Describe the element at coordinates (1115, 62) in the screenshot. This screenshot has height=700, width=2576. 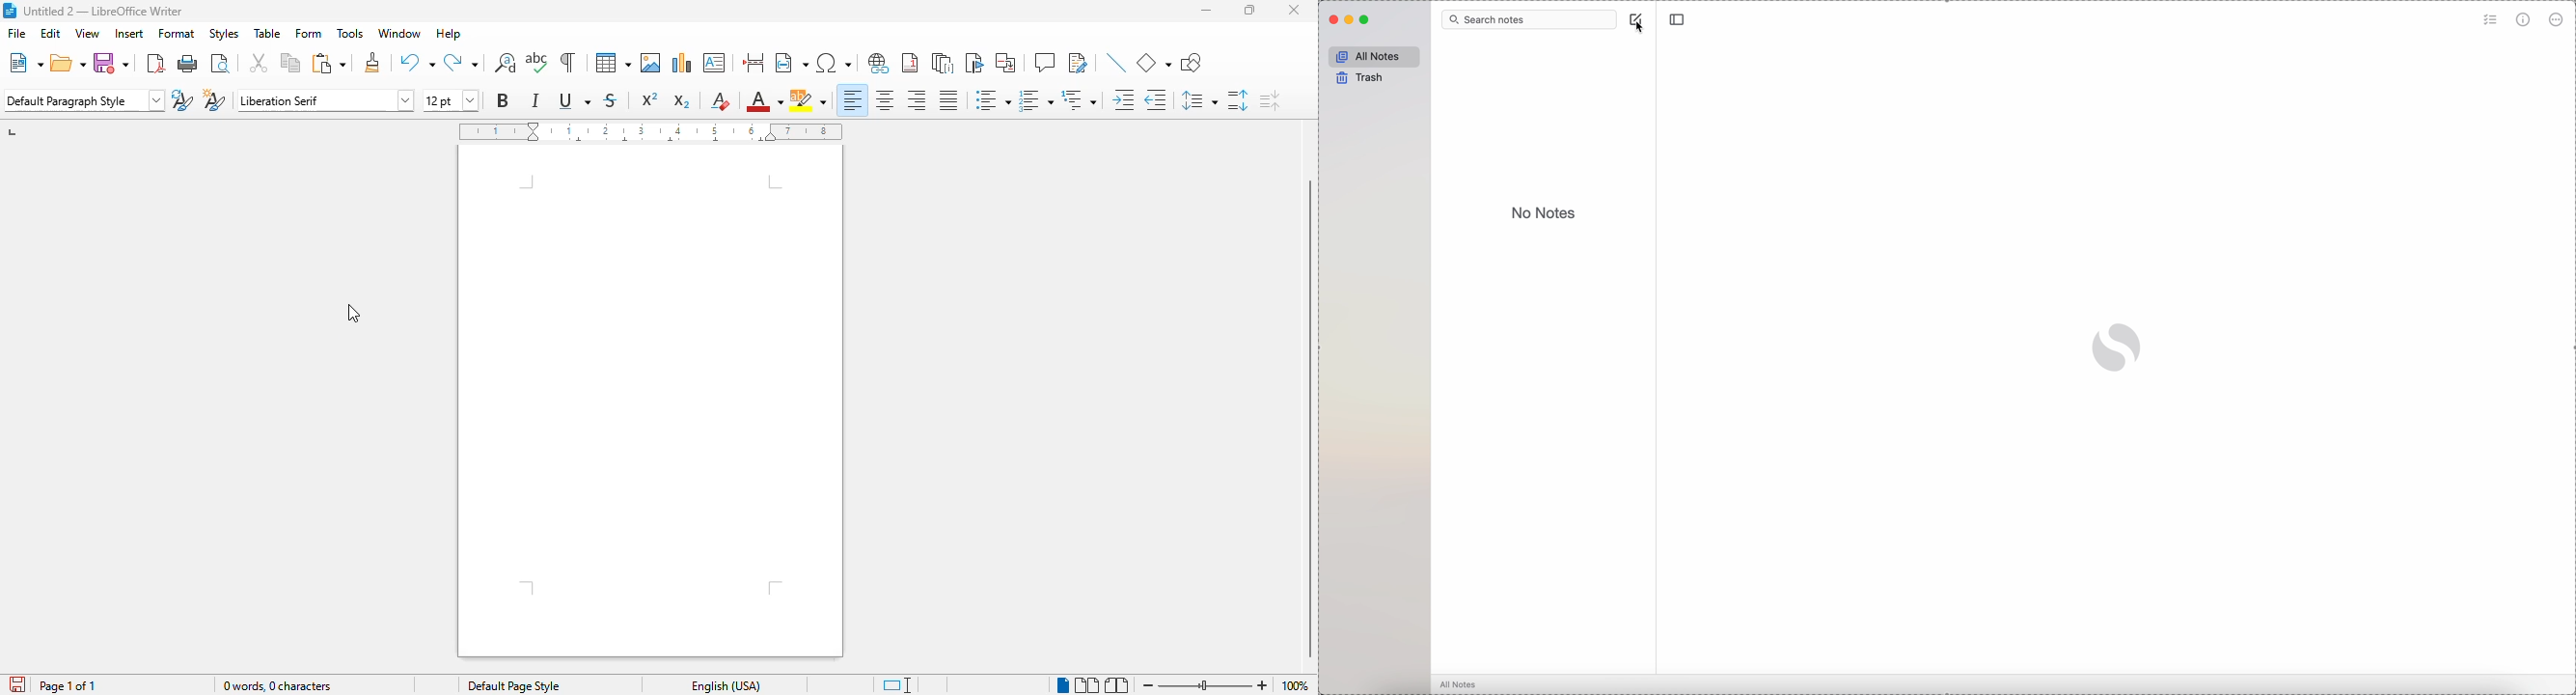
I see `insert line` at that location.